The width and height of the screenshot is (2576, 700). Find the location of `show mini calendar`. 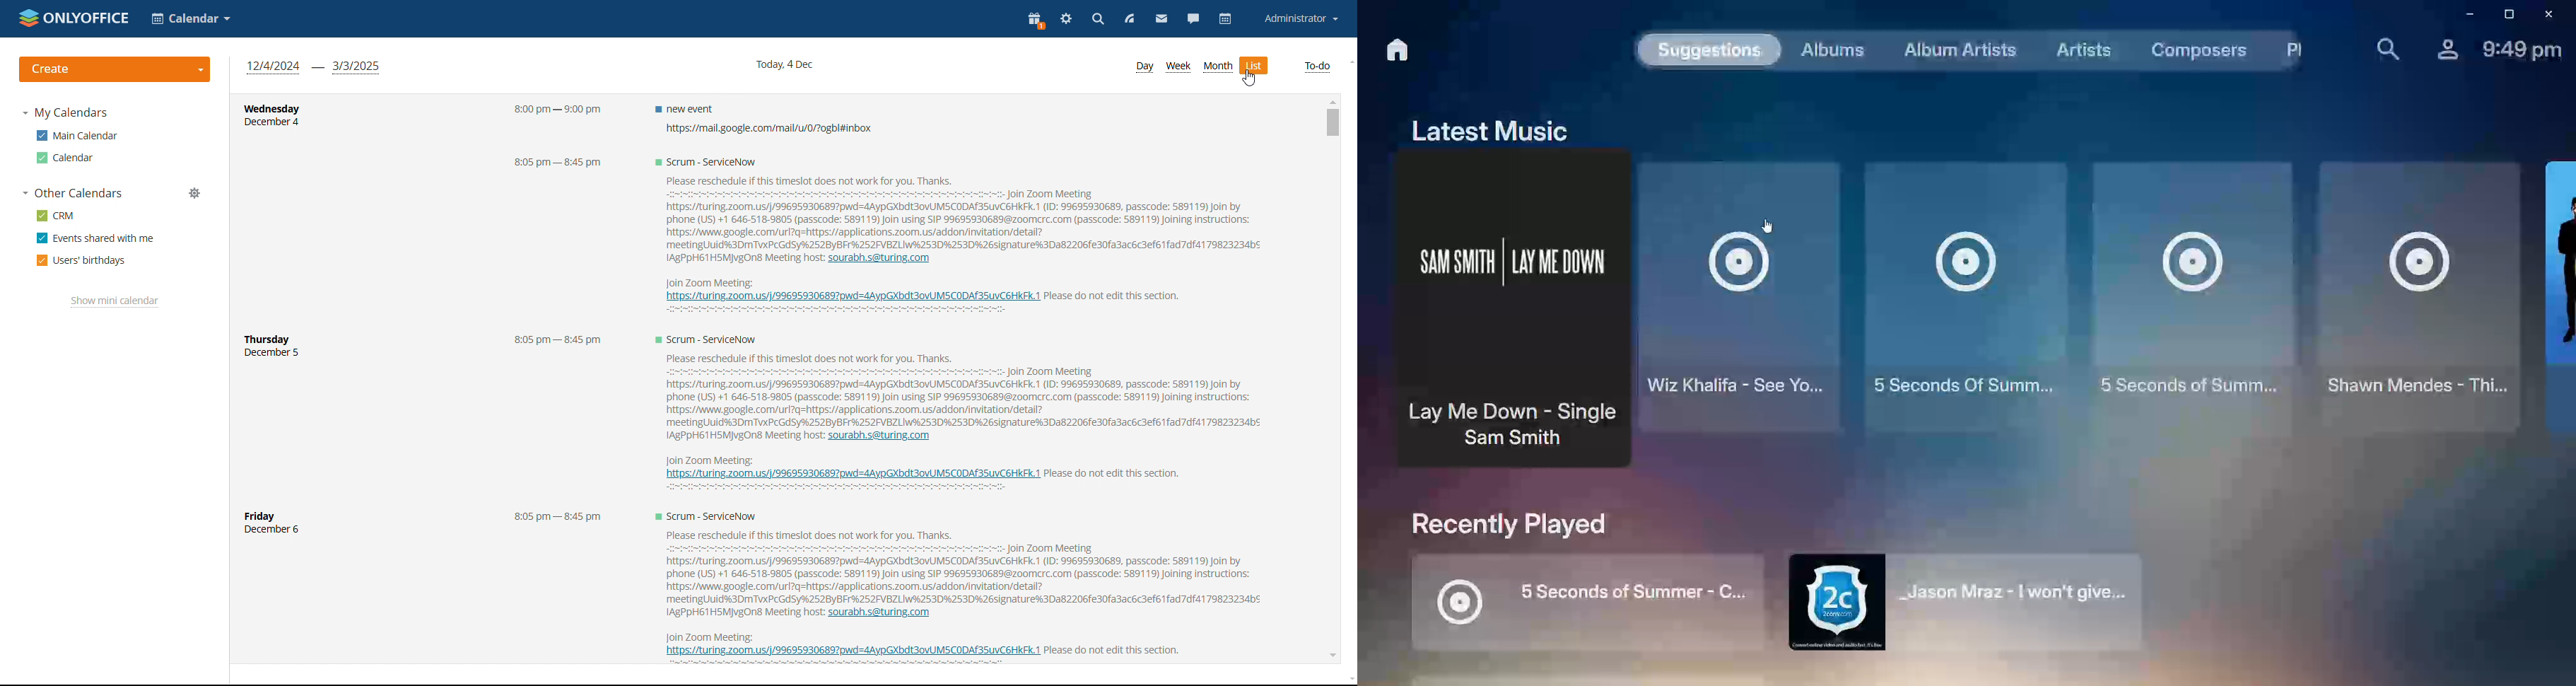

show mini calendar is located at coordinates (114, 302).